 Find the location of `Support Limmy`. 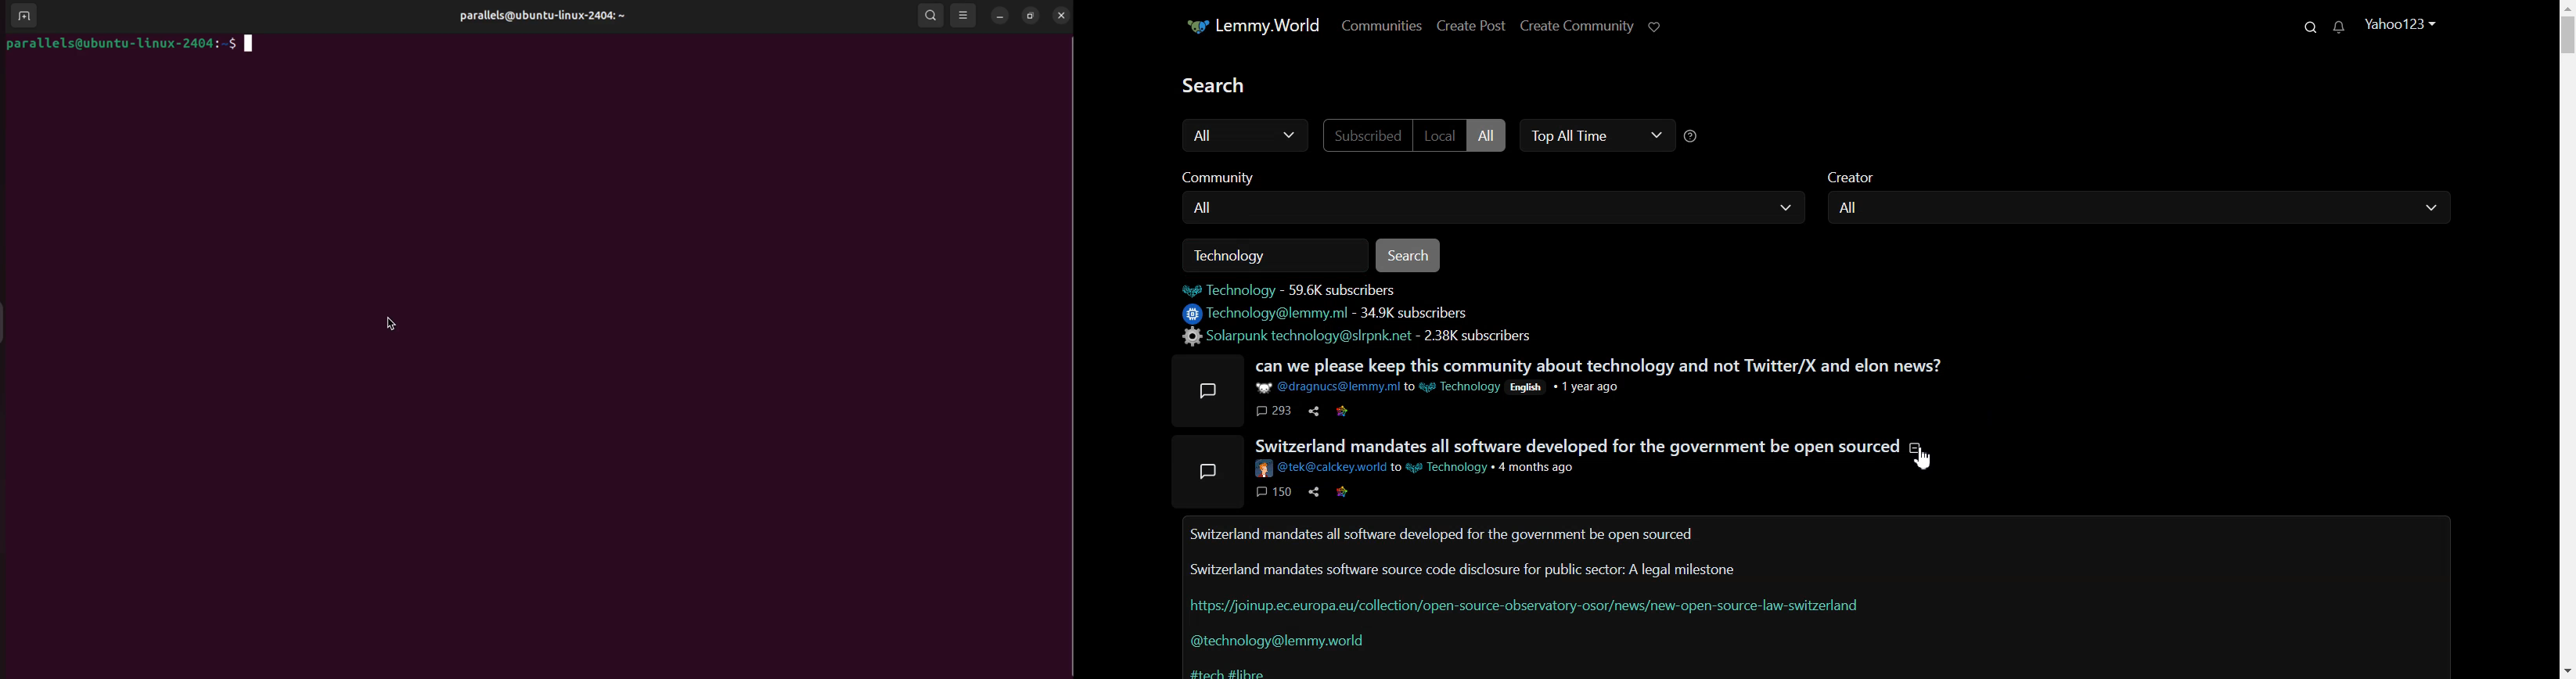

Support Limmy is located at coordinates (1663, 27).